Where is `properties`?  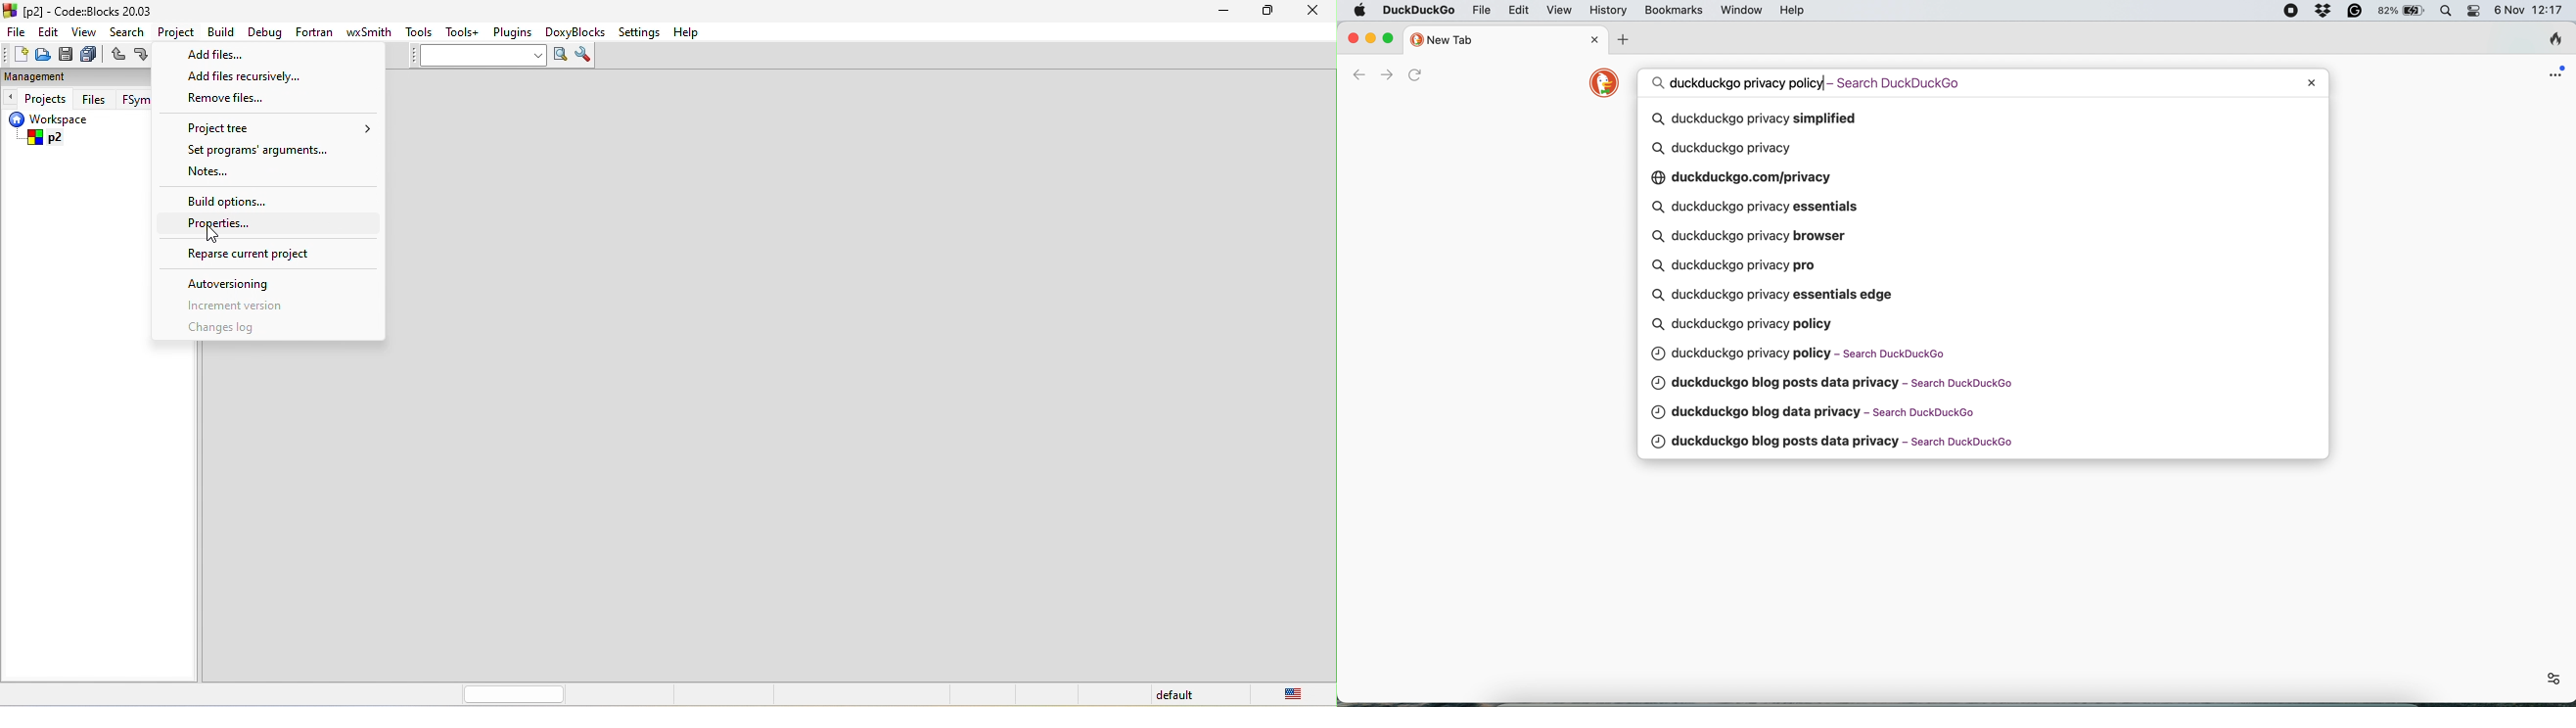 properties is located at coordinates (229, 227).